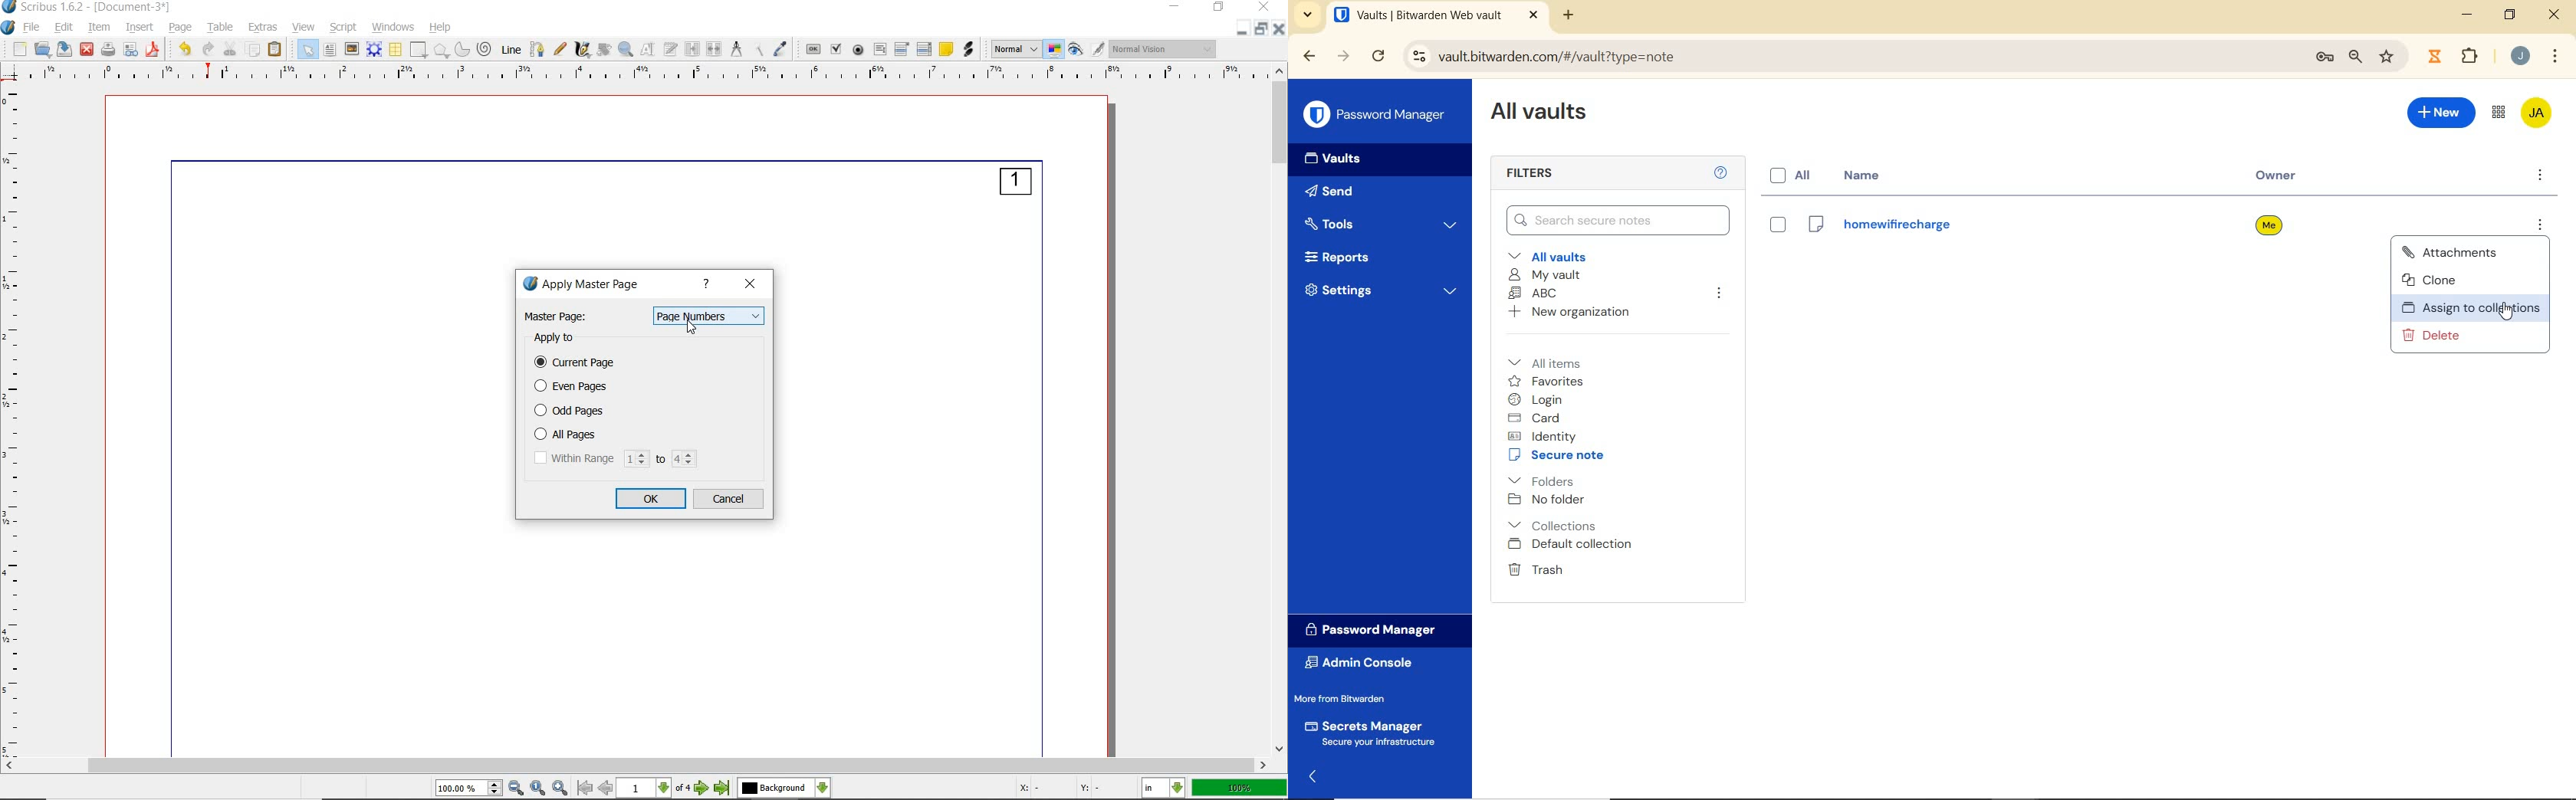 The image size is (2576, 812). What do you see at coordinates (1262, 29) in the screenshot?
I see `restore` at bounding box center [1262, 29].